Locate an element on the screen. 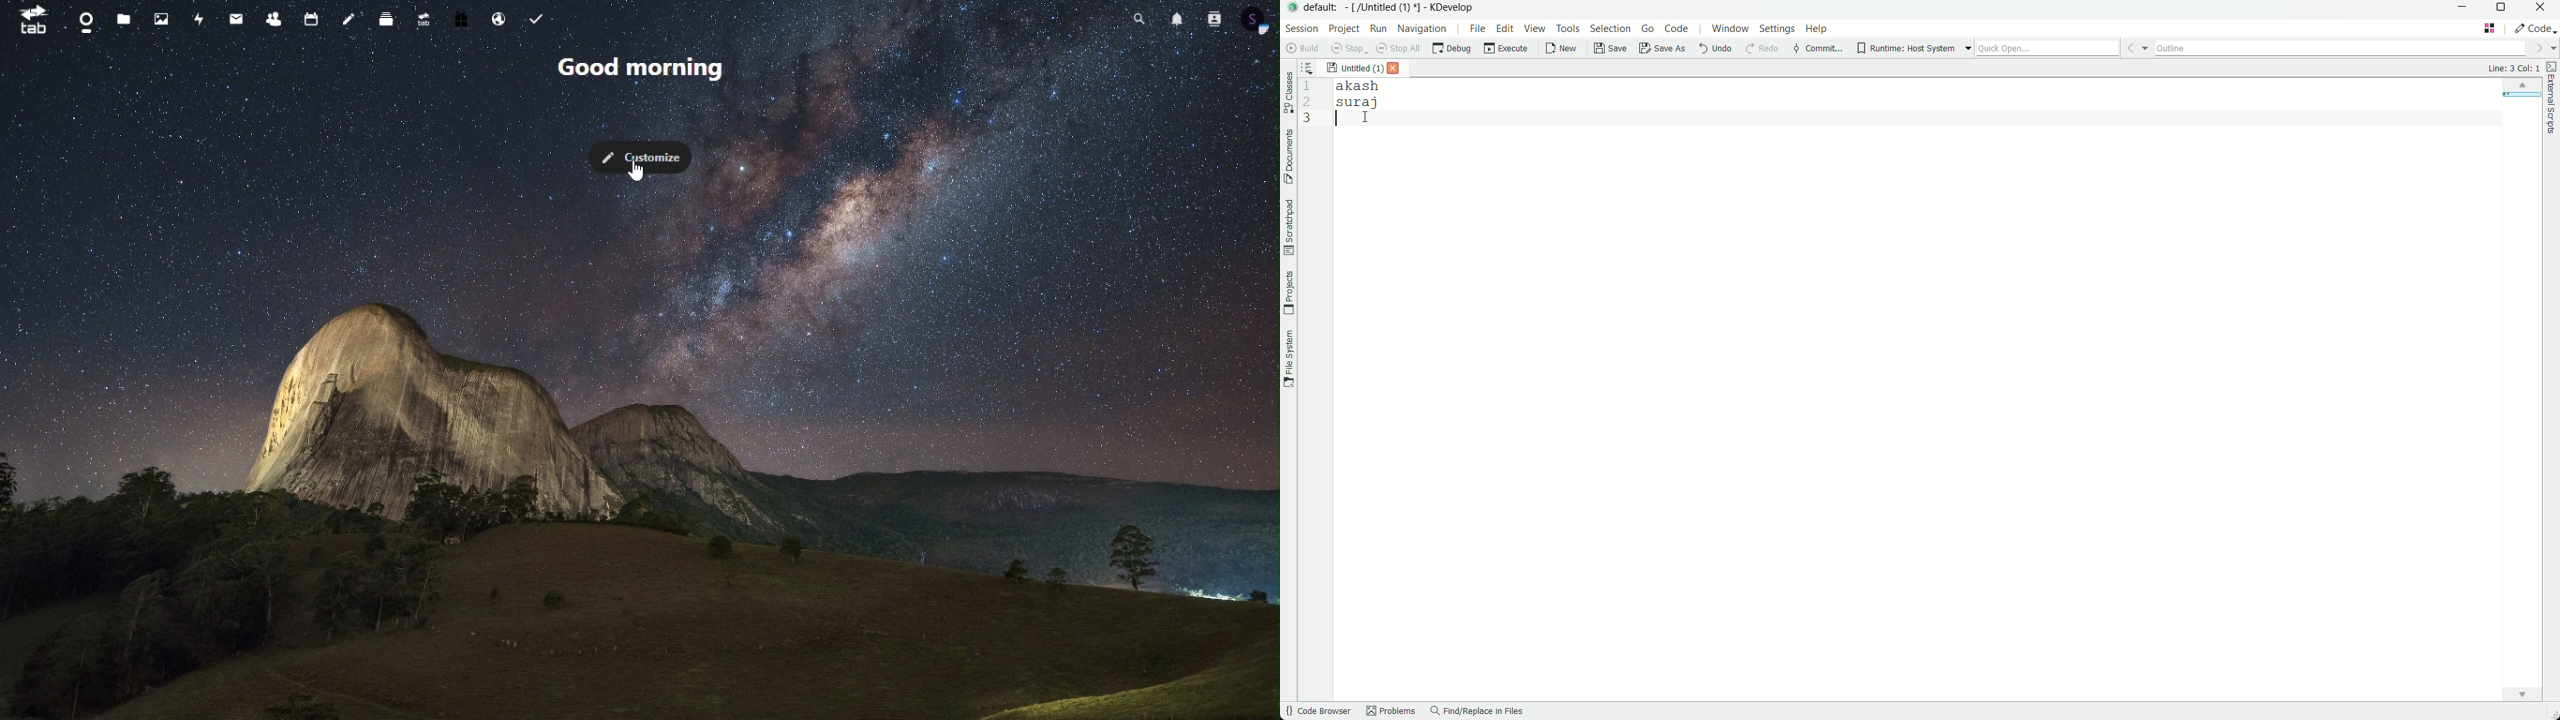 The width and height of the screenshot is (2576, 728). quick open is located at coordinates (2063, 47).